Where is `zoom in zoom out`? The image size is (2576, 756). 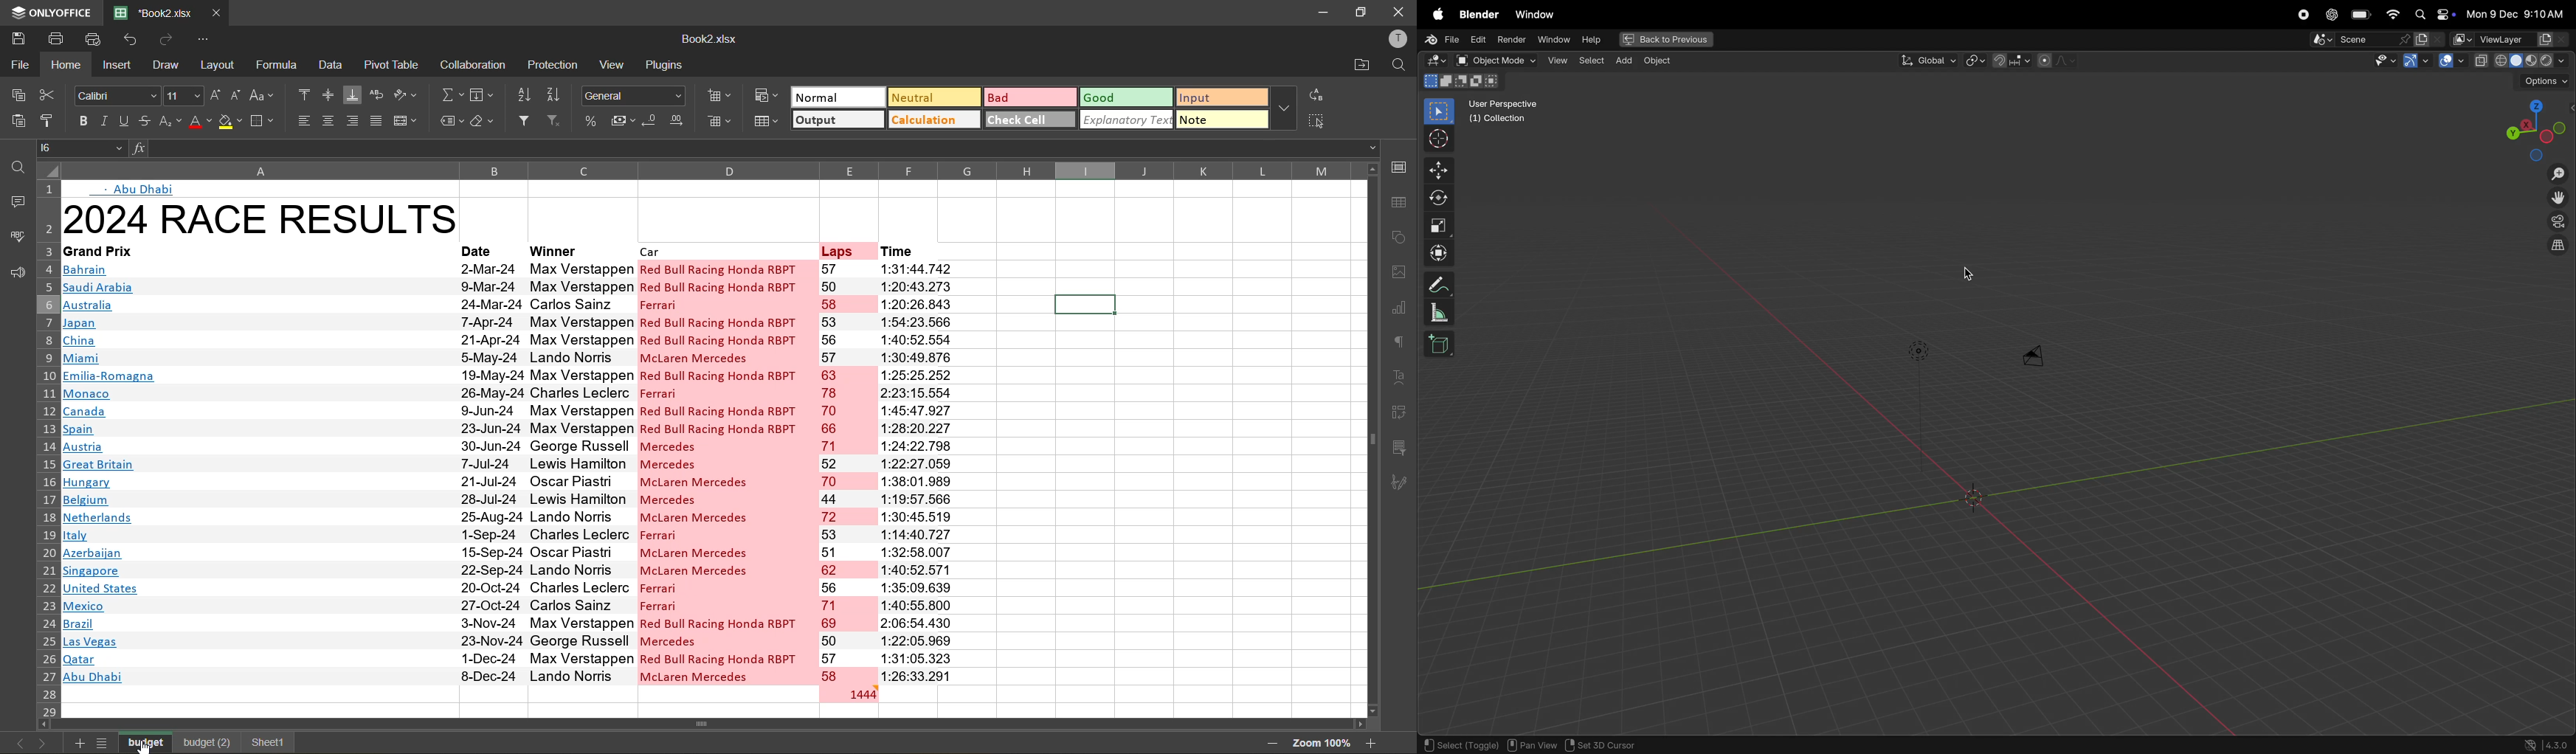
zoom in zoom out is located at coordinates (2561, 174).